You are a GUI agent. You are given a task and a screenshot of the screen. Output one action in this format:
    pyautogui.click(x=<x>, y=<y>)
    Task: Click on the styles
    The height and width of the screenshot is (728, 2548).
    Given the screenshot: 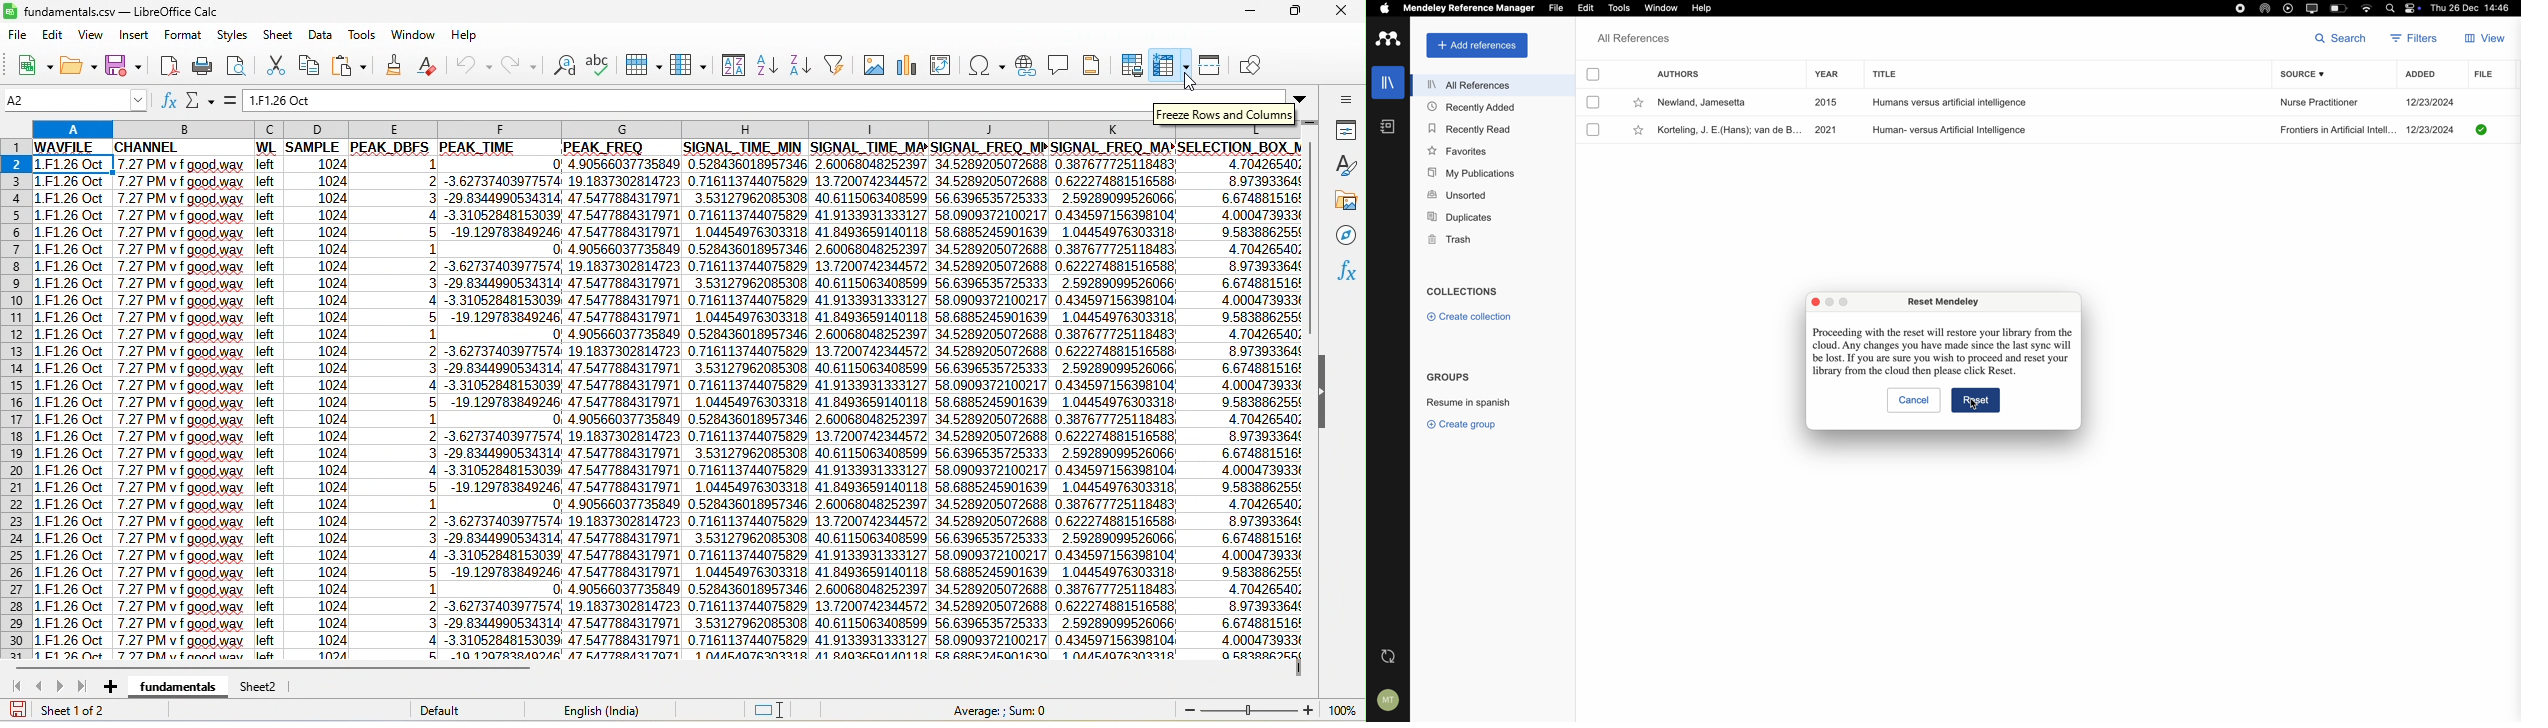 What is the action you would take?
    pyautogui.click(x=1343, y=166)
    